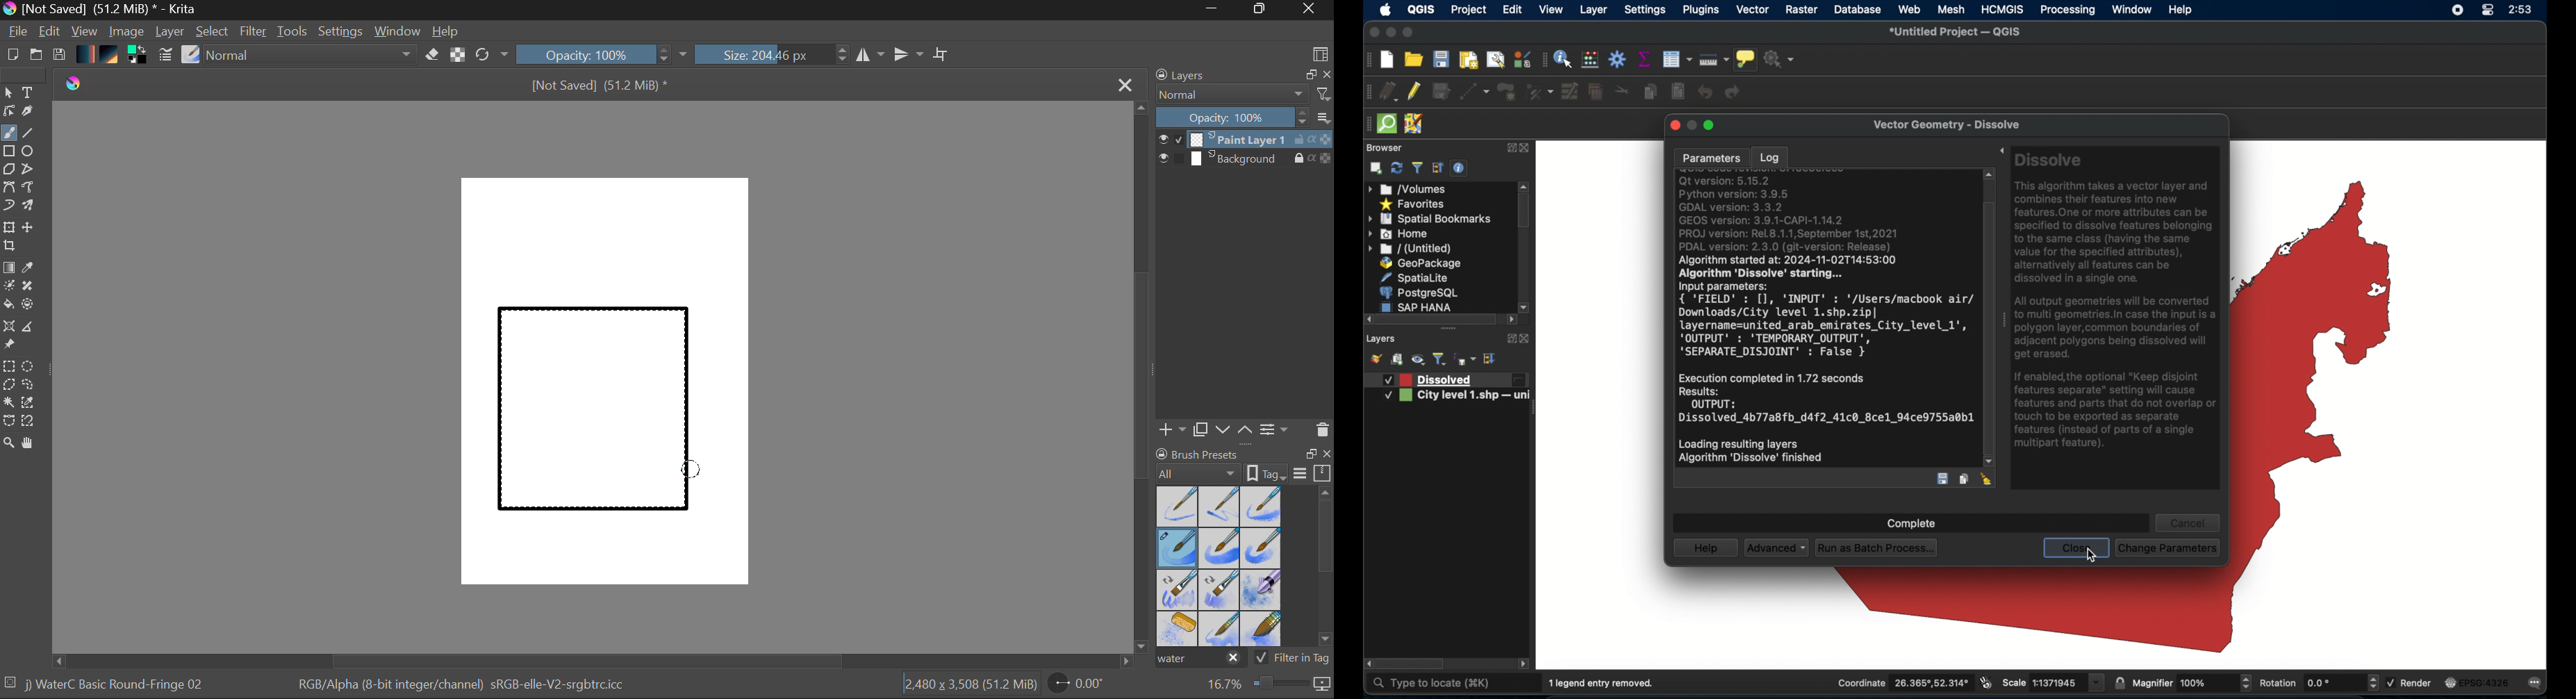 The image size is (2576, 700). Describe the element at coordinates (1201, 430) in the screenshot. I see `Copy Layer` at that location.